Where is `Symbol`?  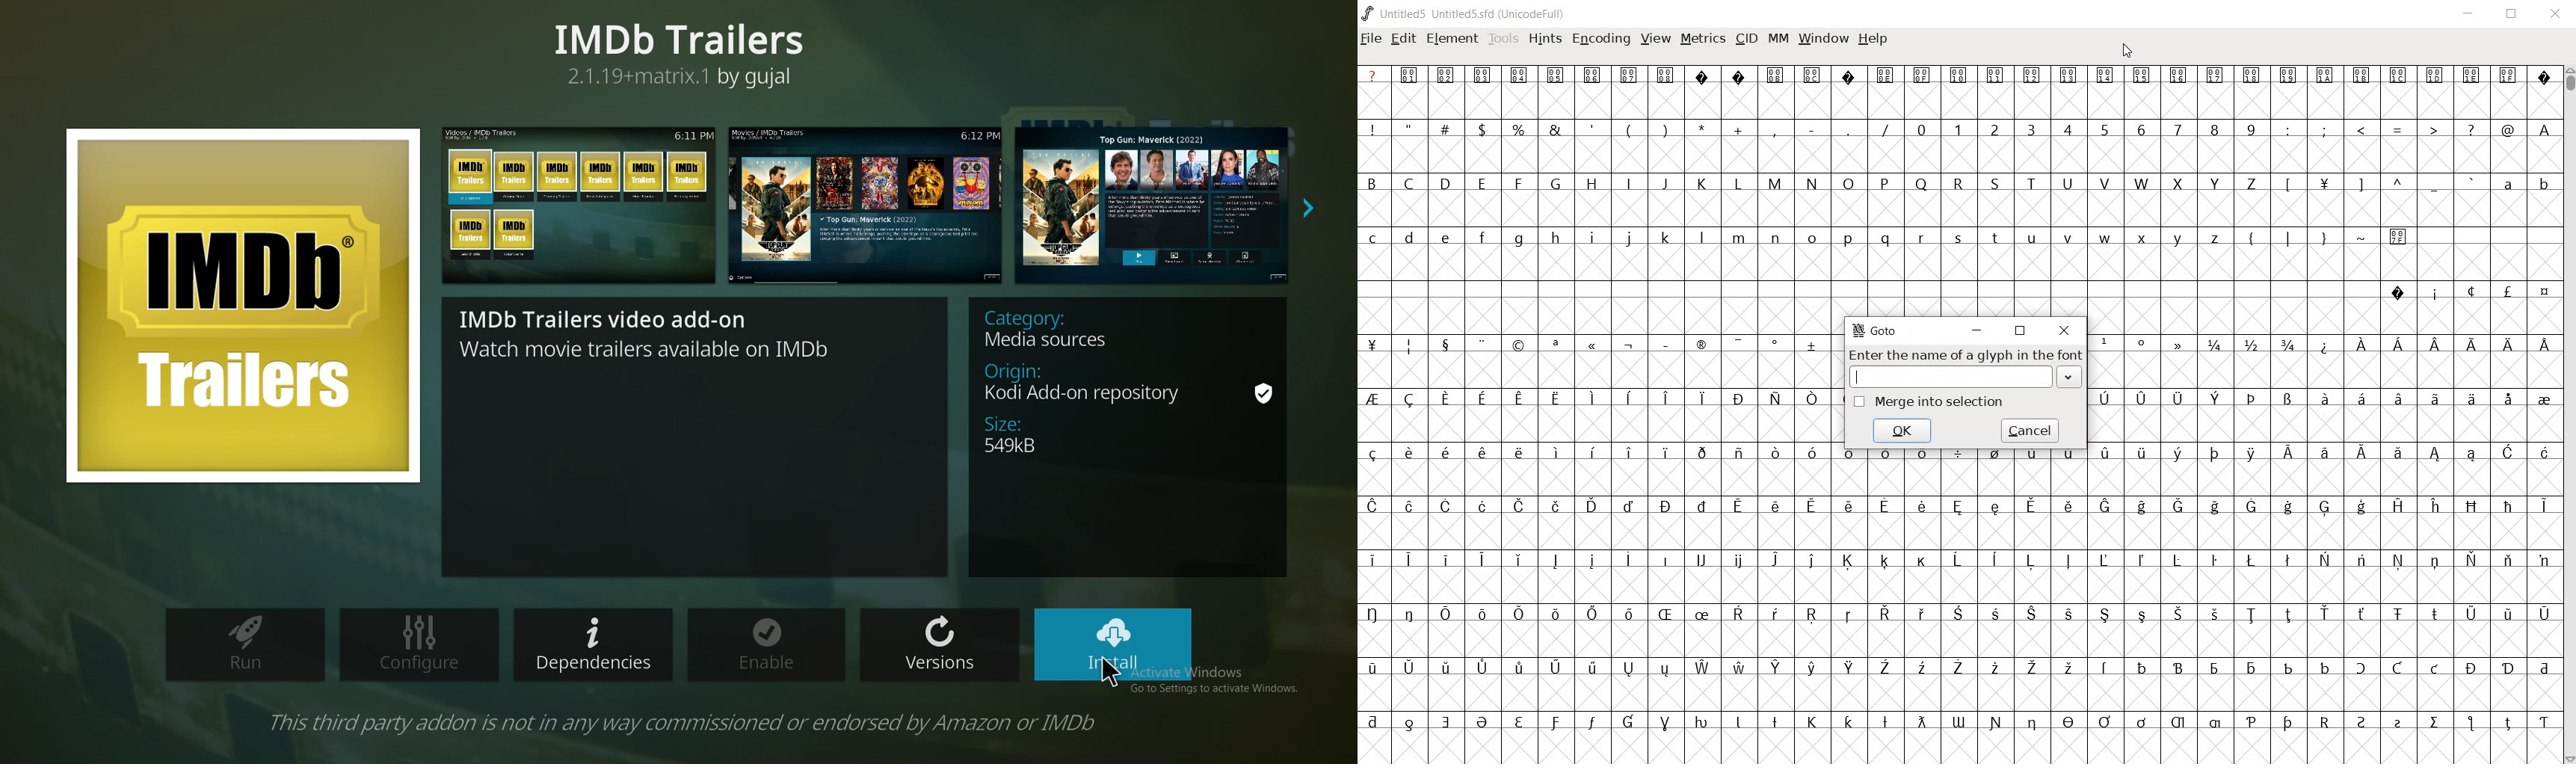 Symbol is located at coordinates (1922, 561).